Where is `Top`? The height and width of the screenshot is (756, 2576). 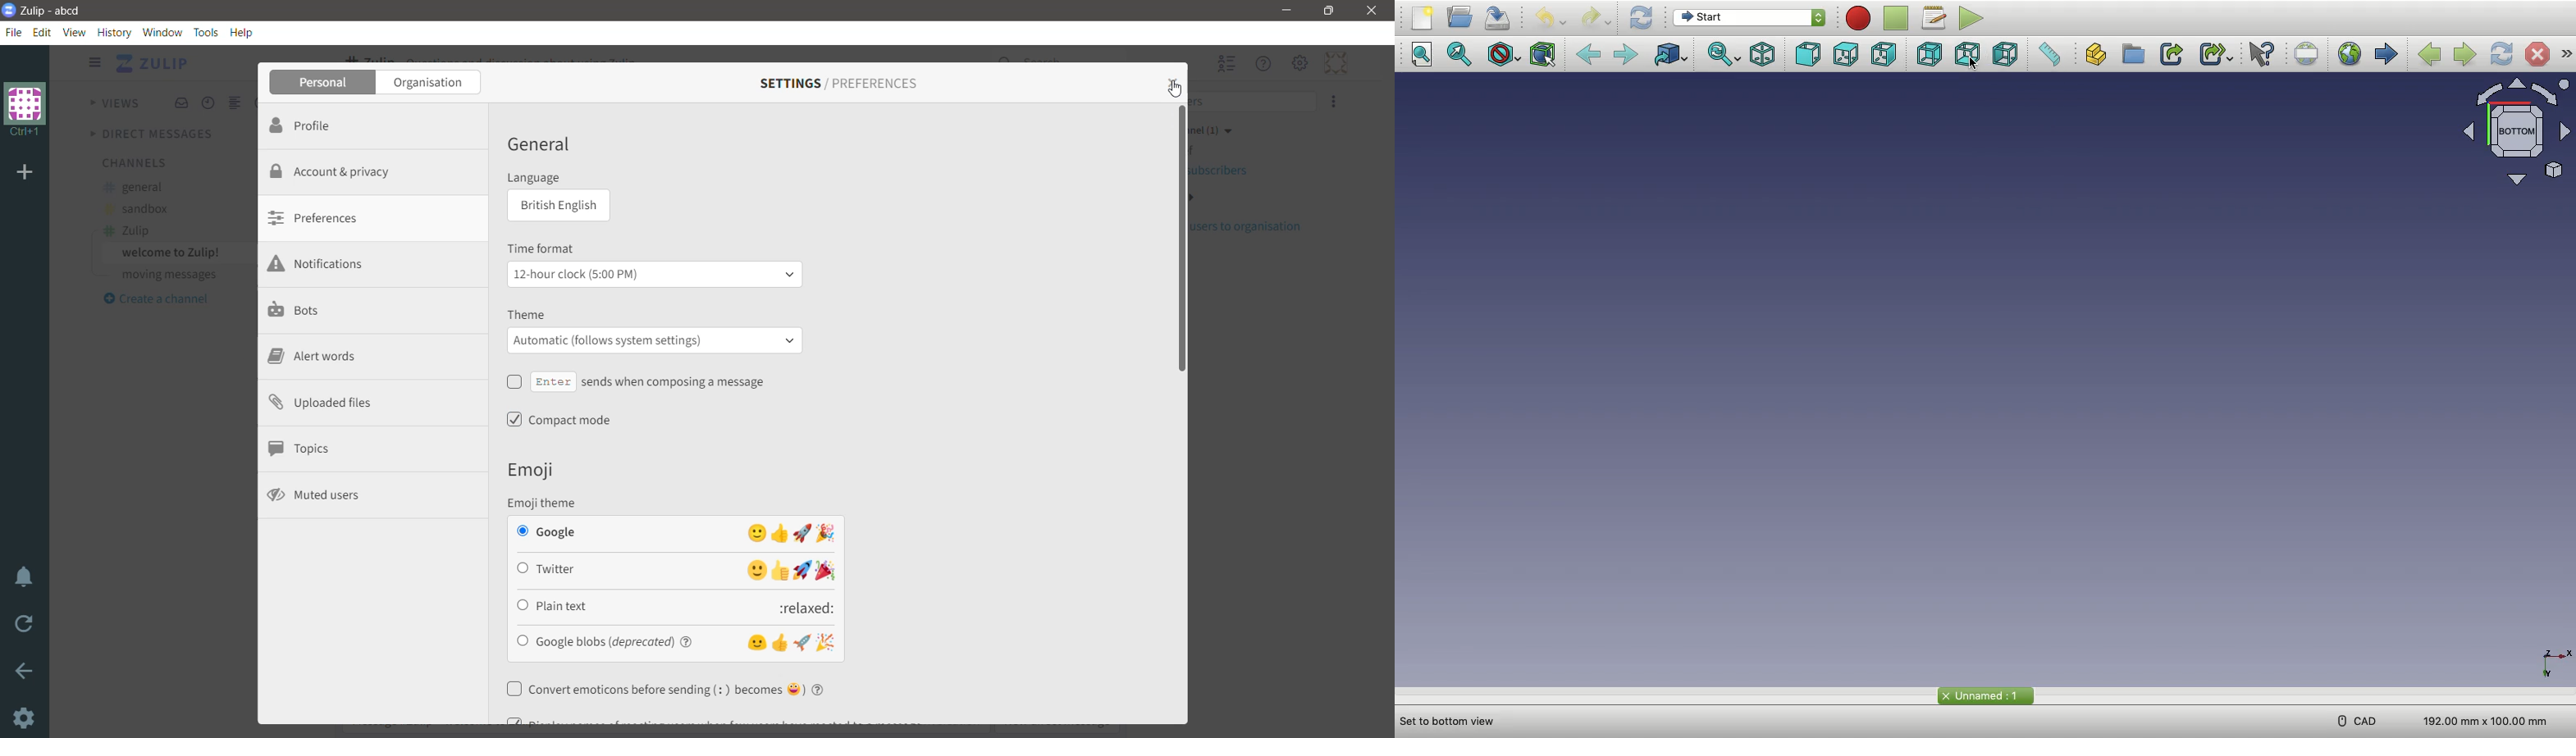
Top is located at coordinates (1848, 55).